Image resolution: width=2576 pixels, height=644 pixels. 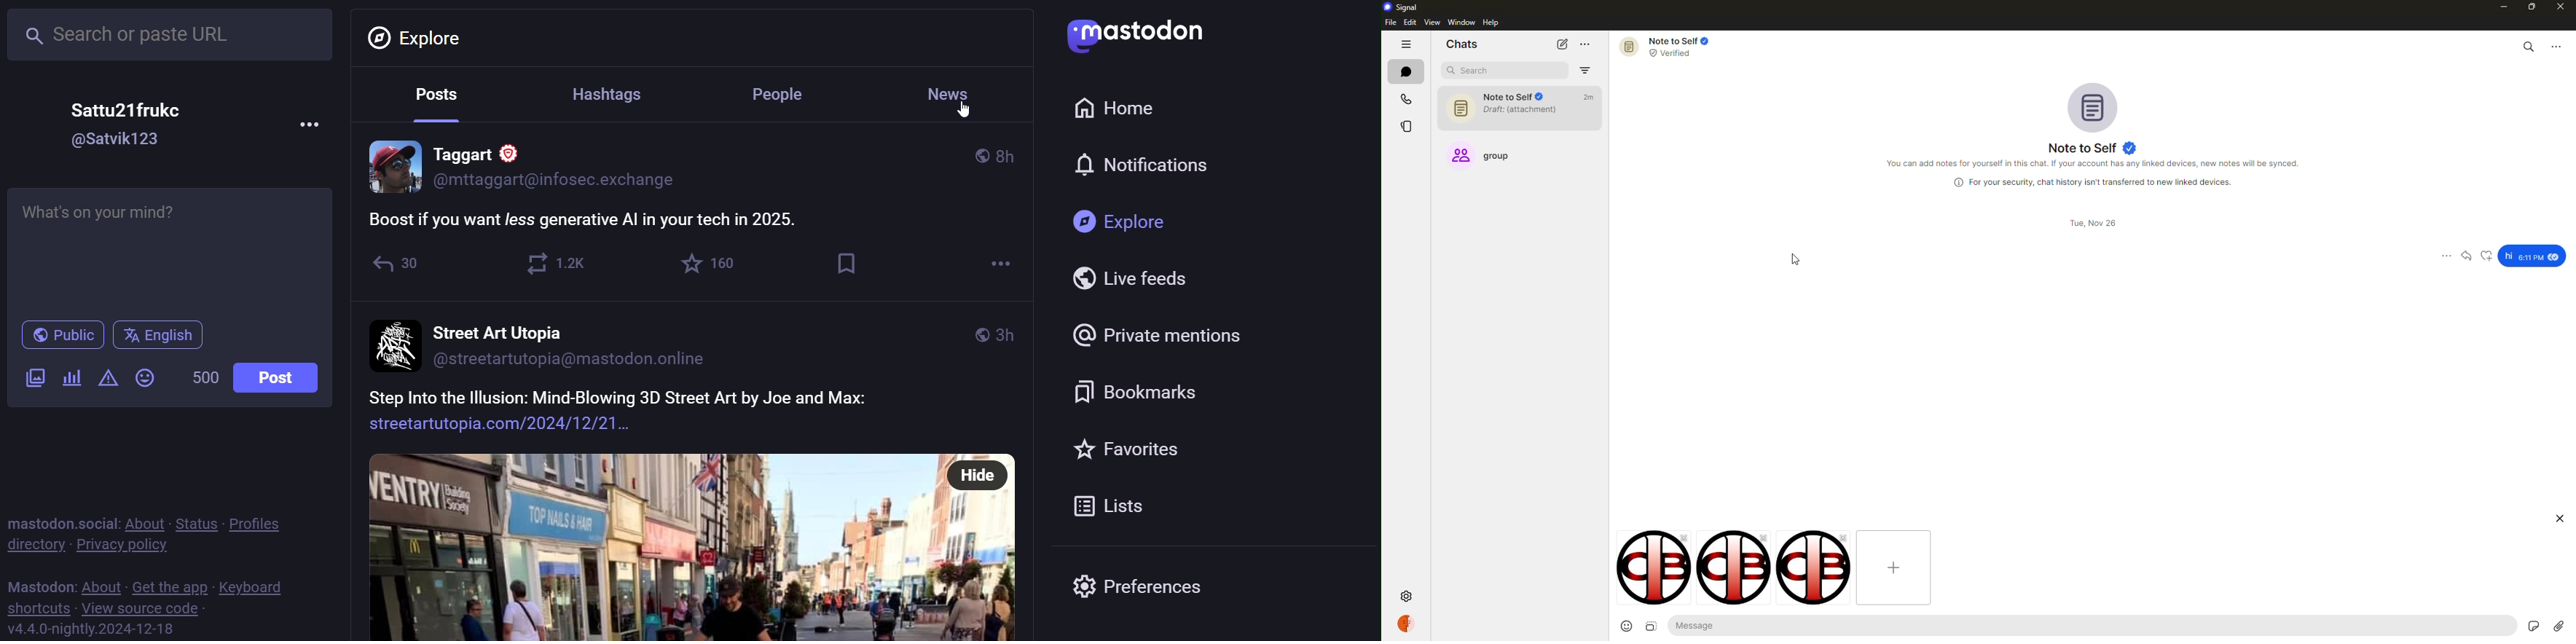 I want to click on policy, so click(x=261, y=524).